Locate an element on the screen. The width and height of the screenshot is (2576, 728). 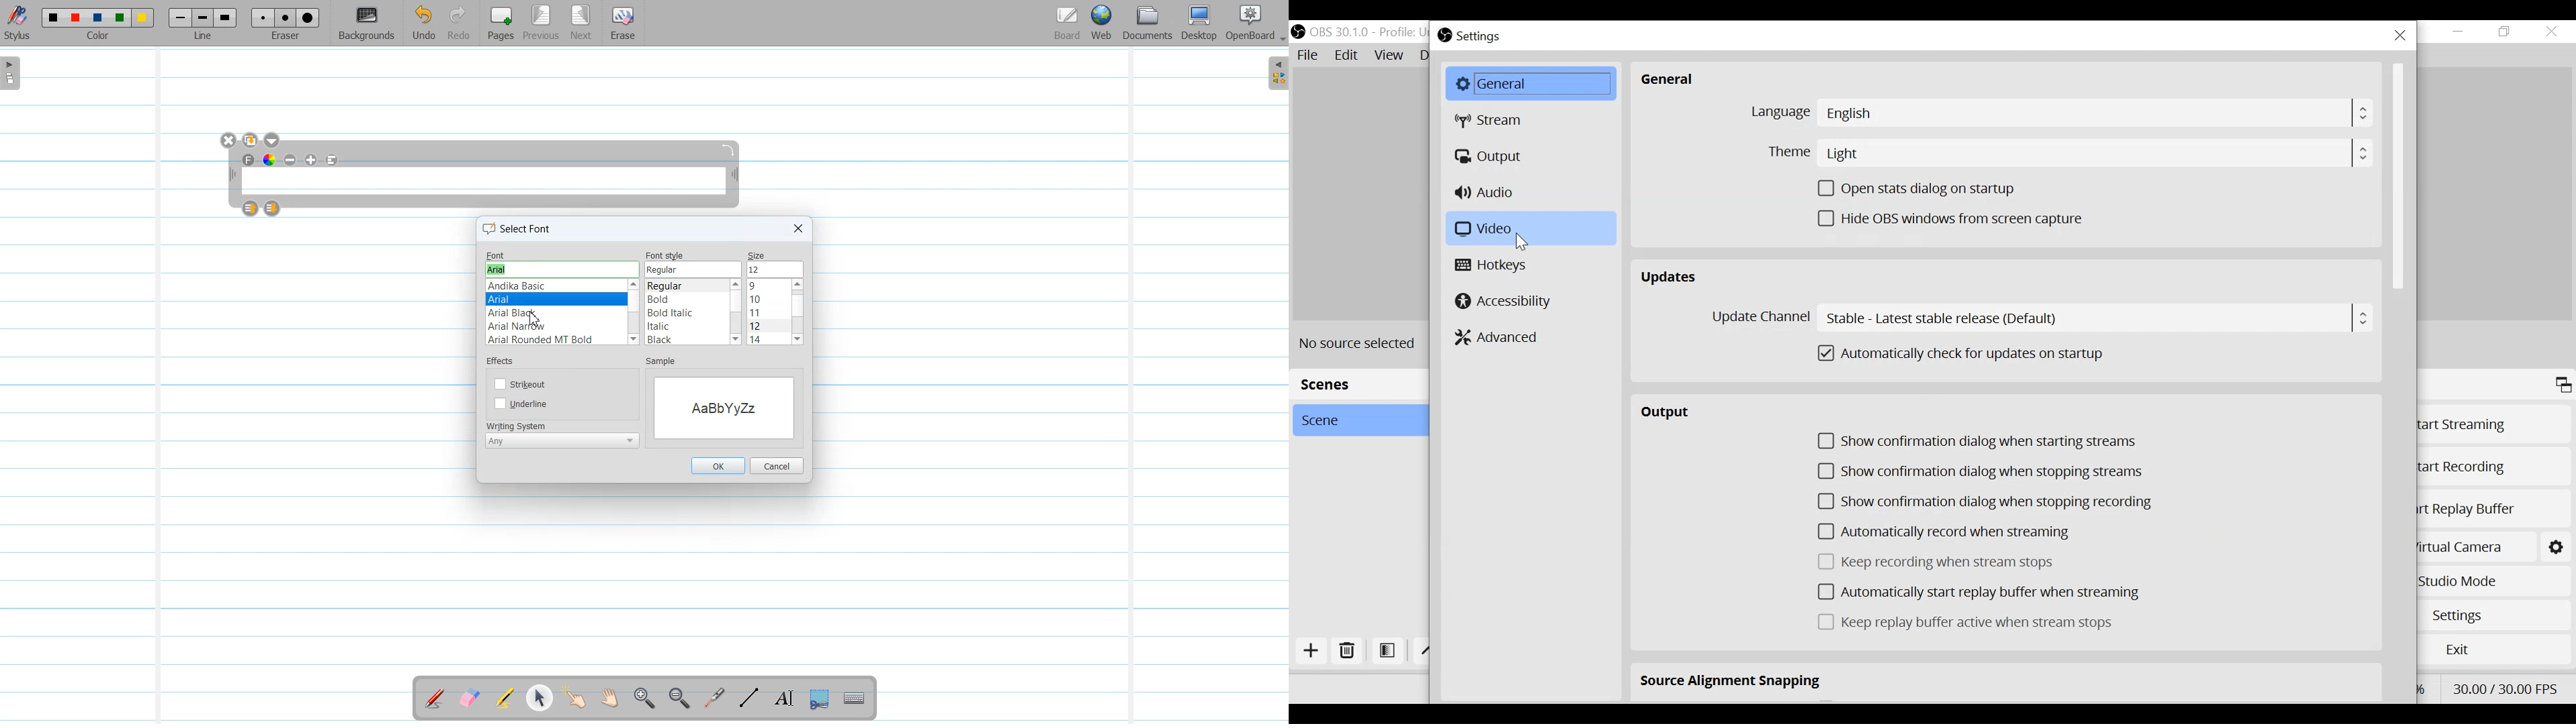
Updates is located at coordinates (1668, 277).